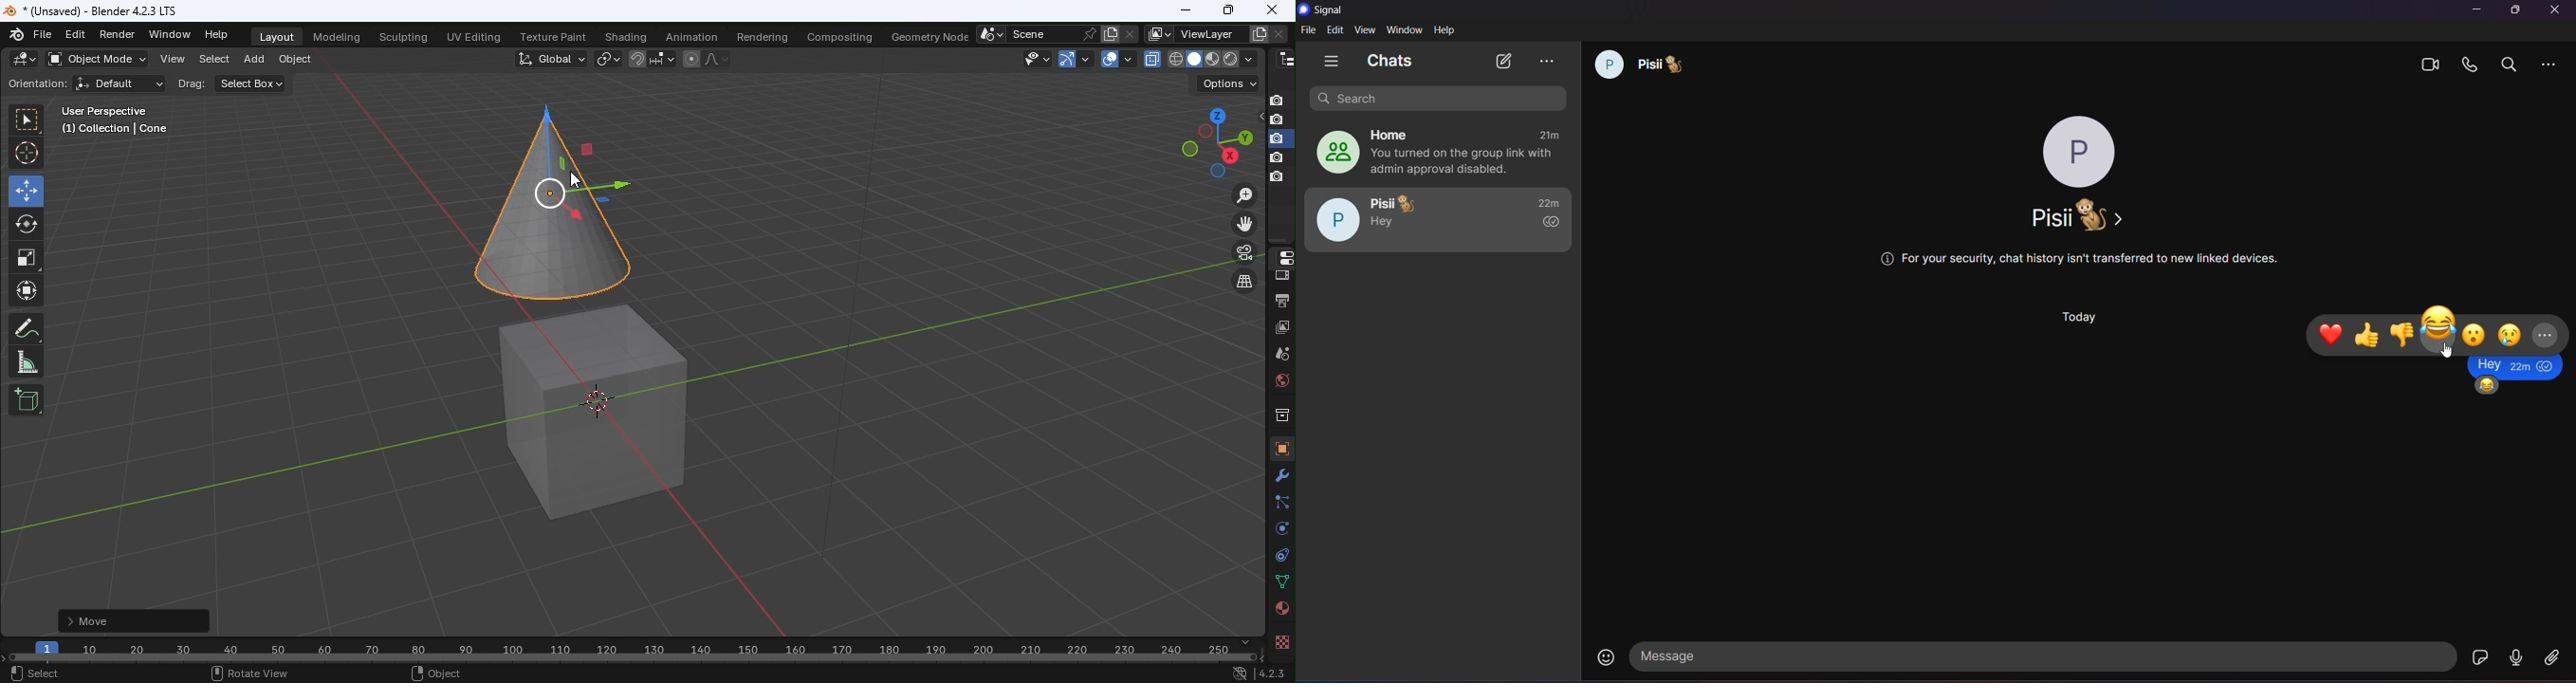  Describe the element at coordinates (1109, 33) in the screenshot. I see `New scene` at that location.